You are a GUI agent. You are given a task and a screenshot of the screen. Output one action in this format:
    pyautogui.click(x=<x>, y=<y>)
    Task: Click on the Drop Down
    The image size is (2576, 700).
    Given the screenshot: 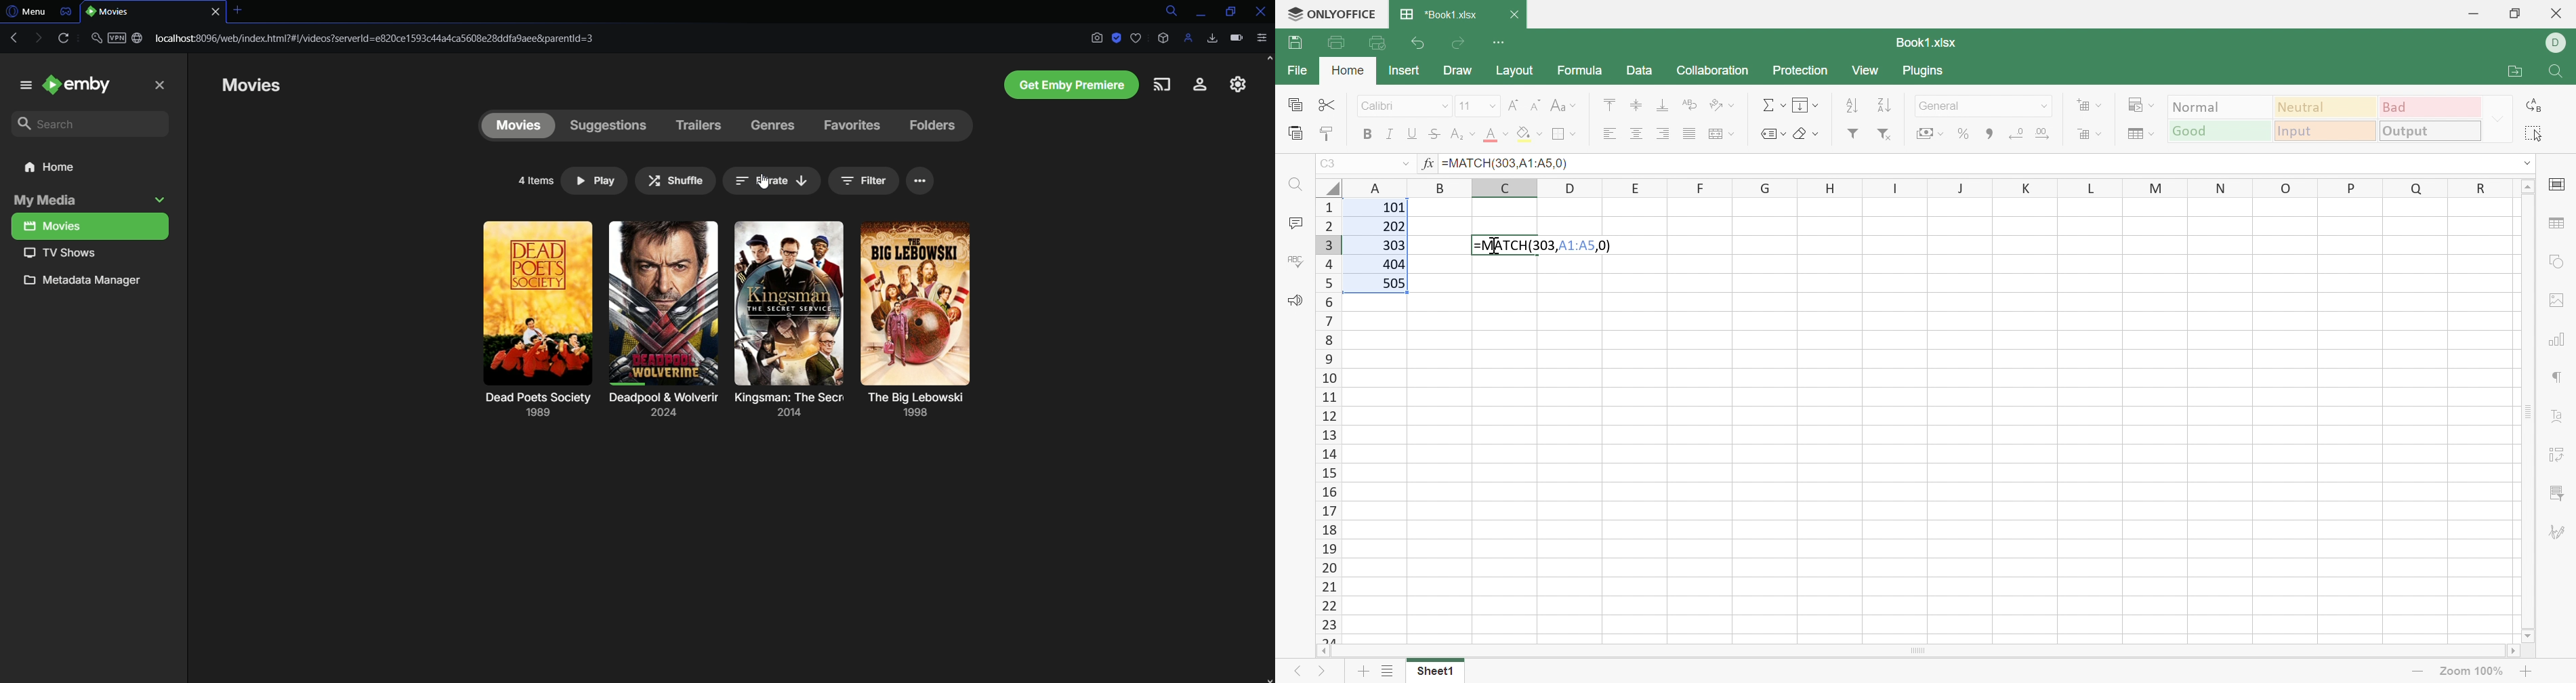 What is the action you would take?
    pyautogui.click(x=1406, y=165)
    